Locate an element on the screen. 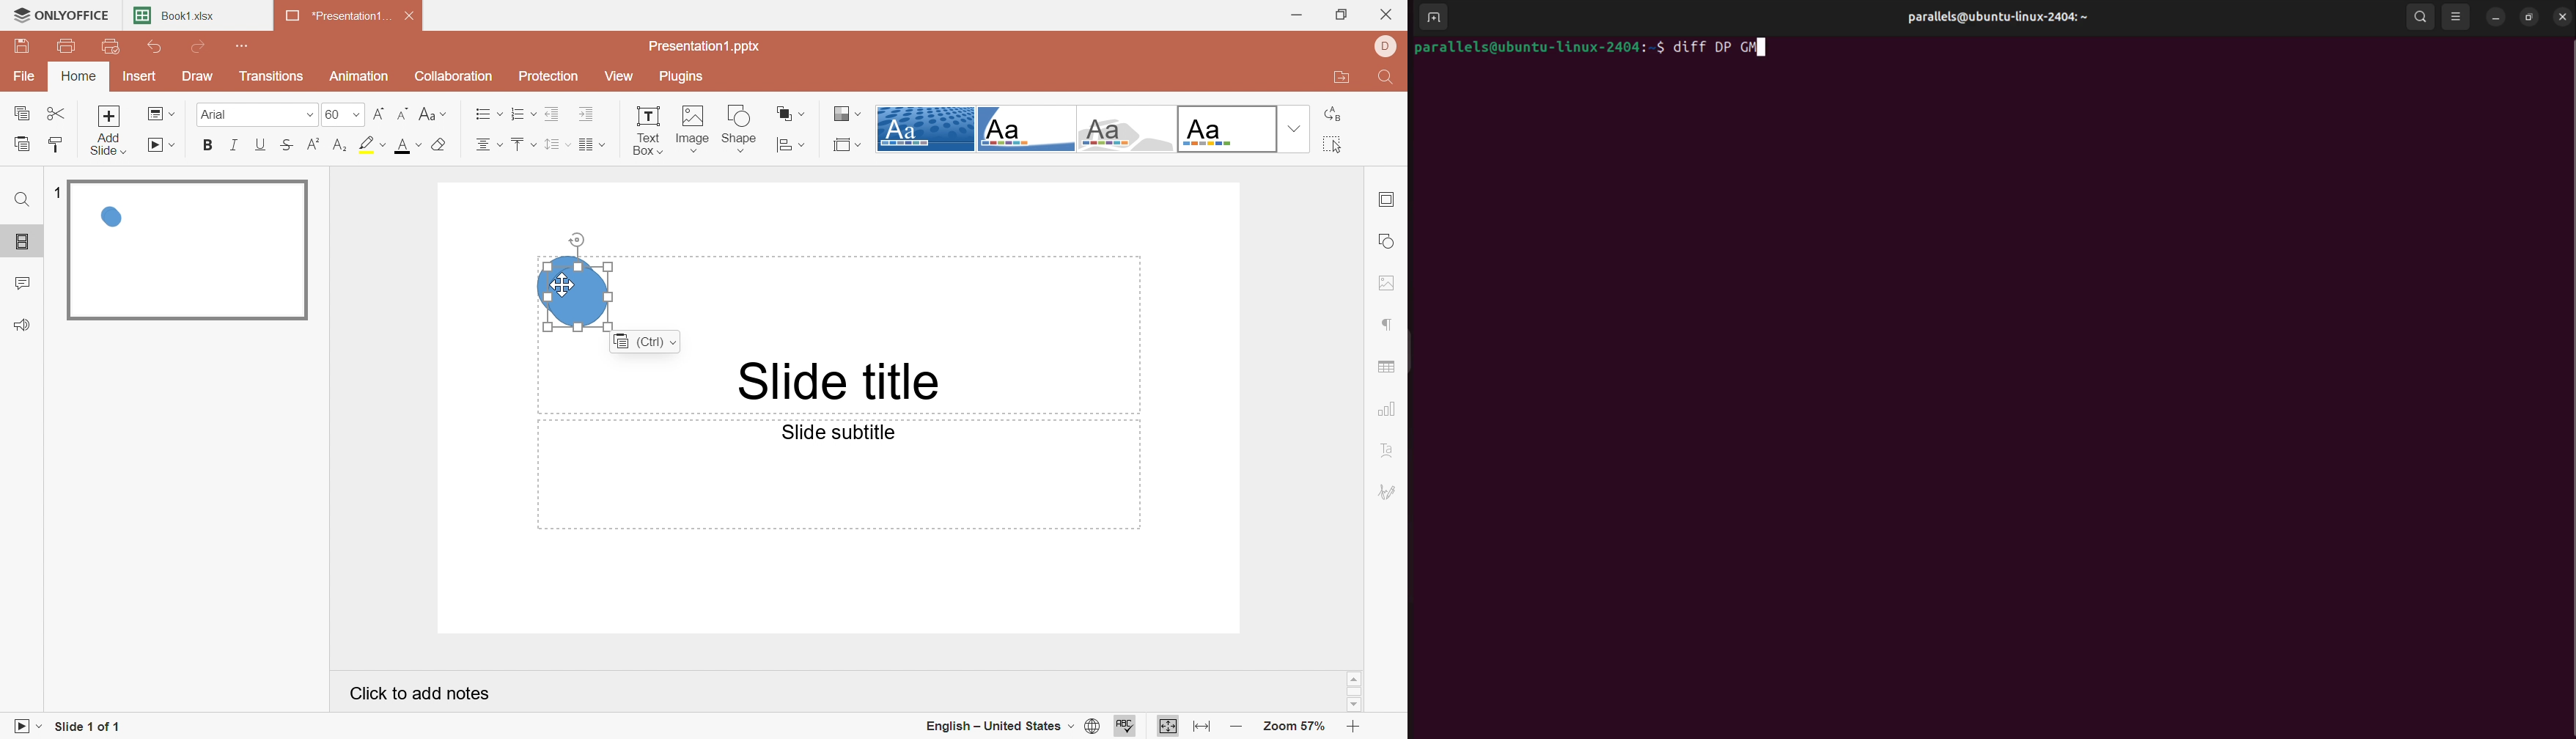 Image resolution: width=2576 pixels, height=756 pixels. Slide settings is located at coordinates (1385, 201).